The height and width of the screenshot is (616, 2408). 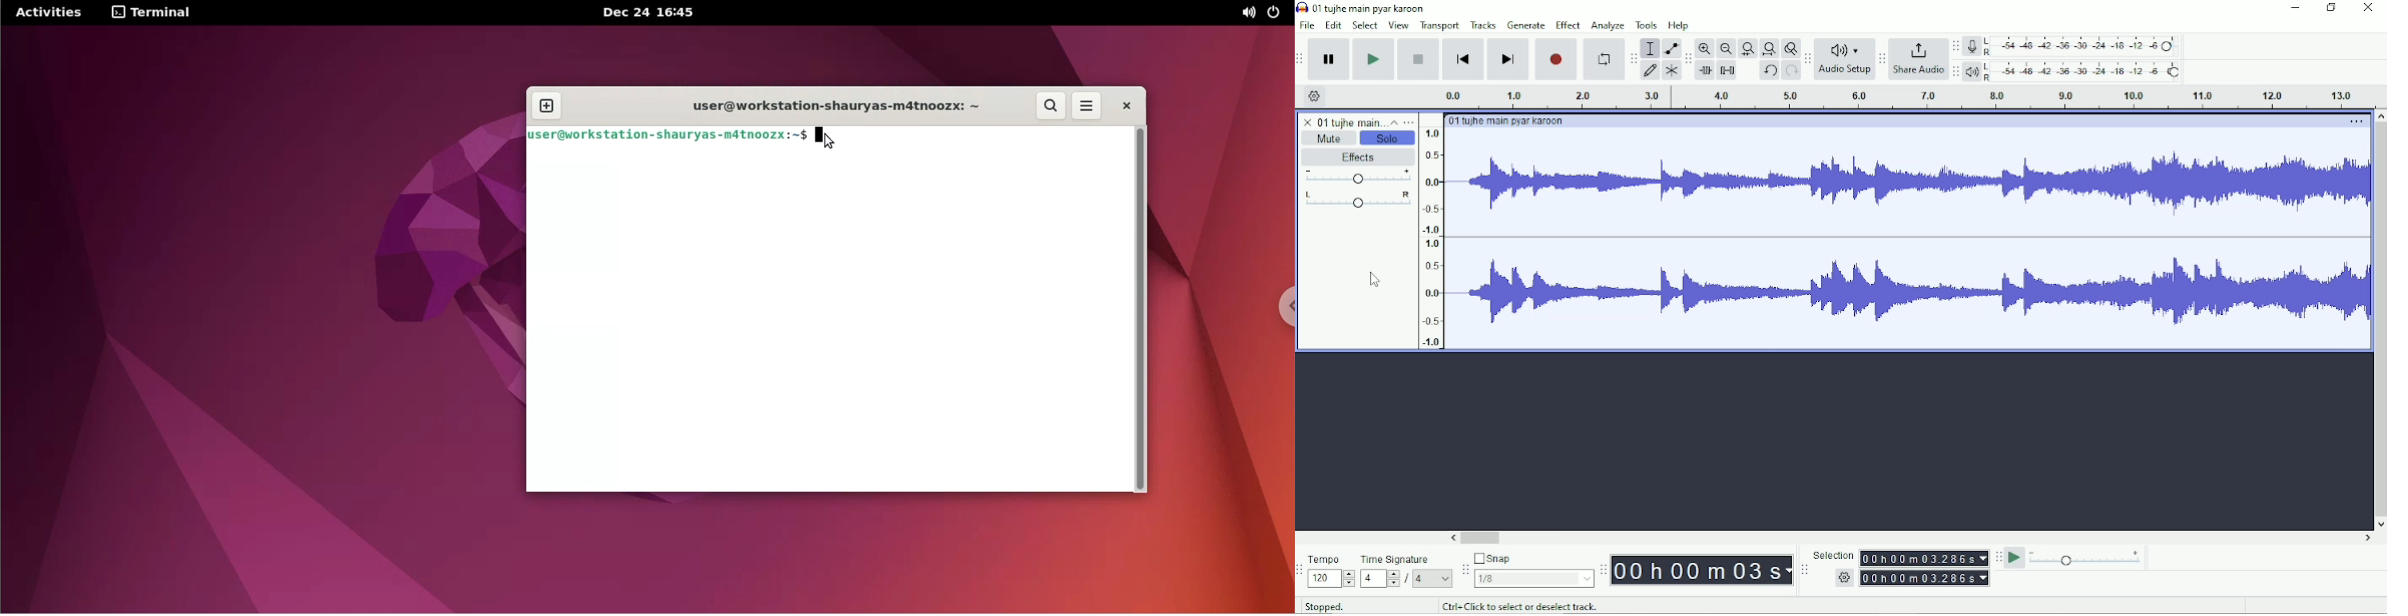 What do you see at coordinates (1907, 239) in the screenshot?
I see `Audio frequency` at bounding box center [1907, 239].